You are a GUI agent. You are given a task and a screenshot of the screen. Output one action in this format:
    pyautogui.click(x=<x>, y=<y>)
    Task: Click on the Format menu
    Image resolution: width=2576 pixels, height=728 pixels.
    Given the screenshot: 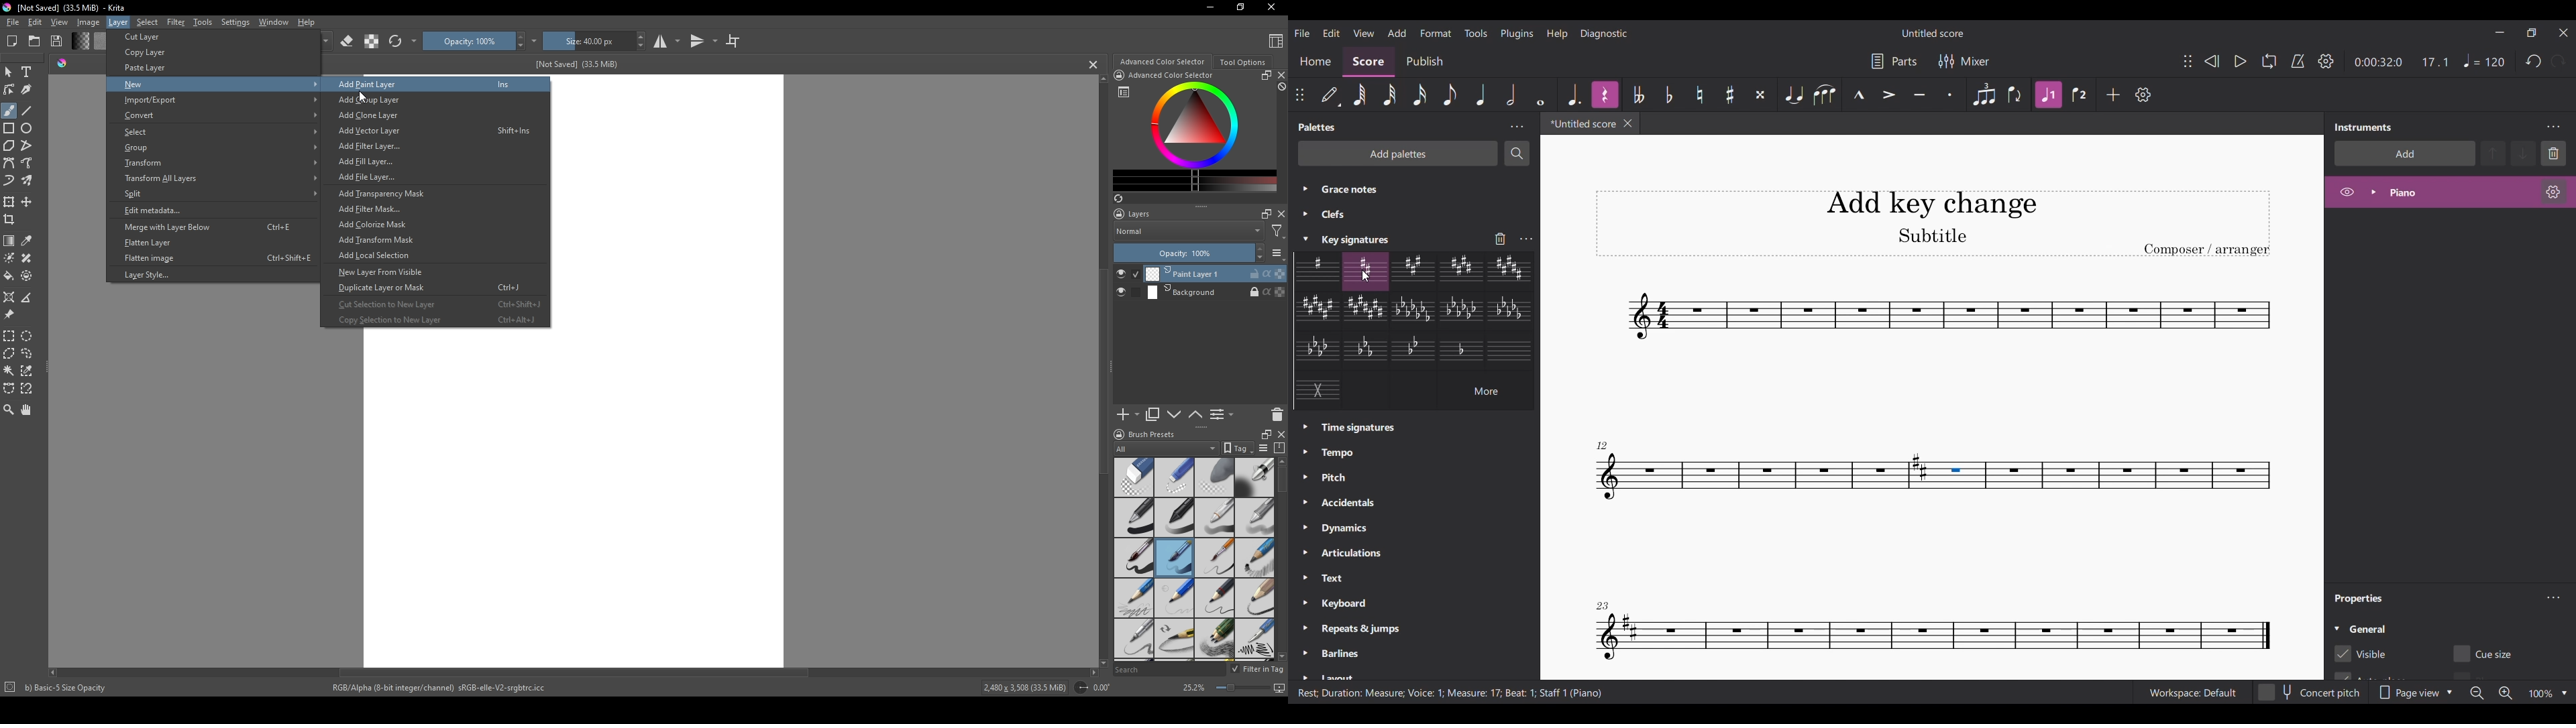 What is the action you would take?
    pyautogui.click(x=1436, y=33)
    